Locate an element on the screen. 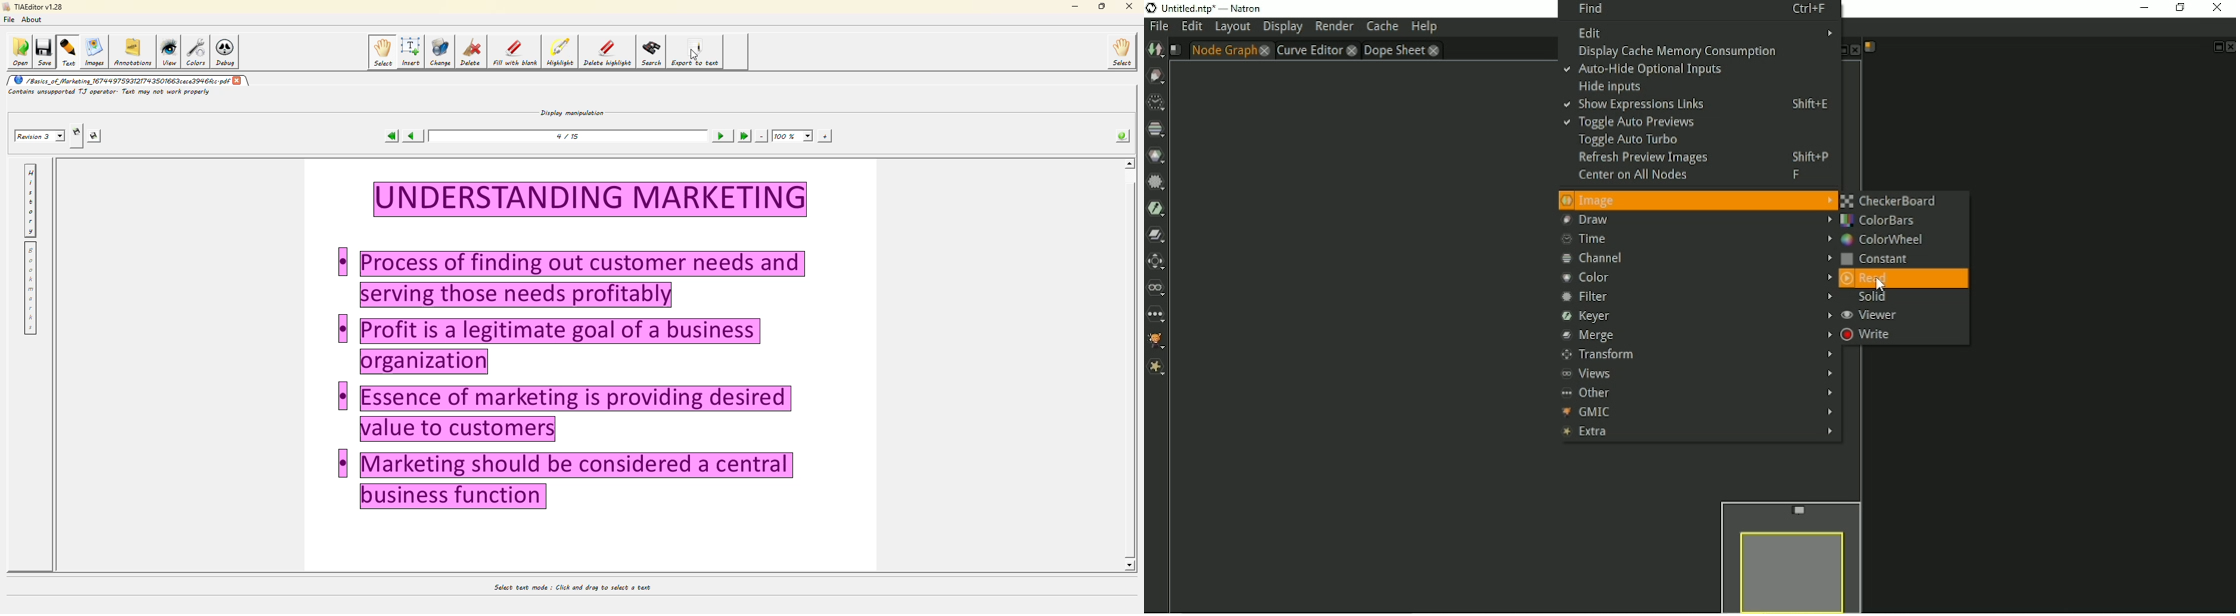 The image size is (2240, 616). bookmarks is located at coordinates (30, 288).